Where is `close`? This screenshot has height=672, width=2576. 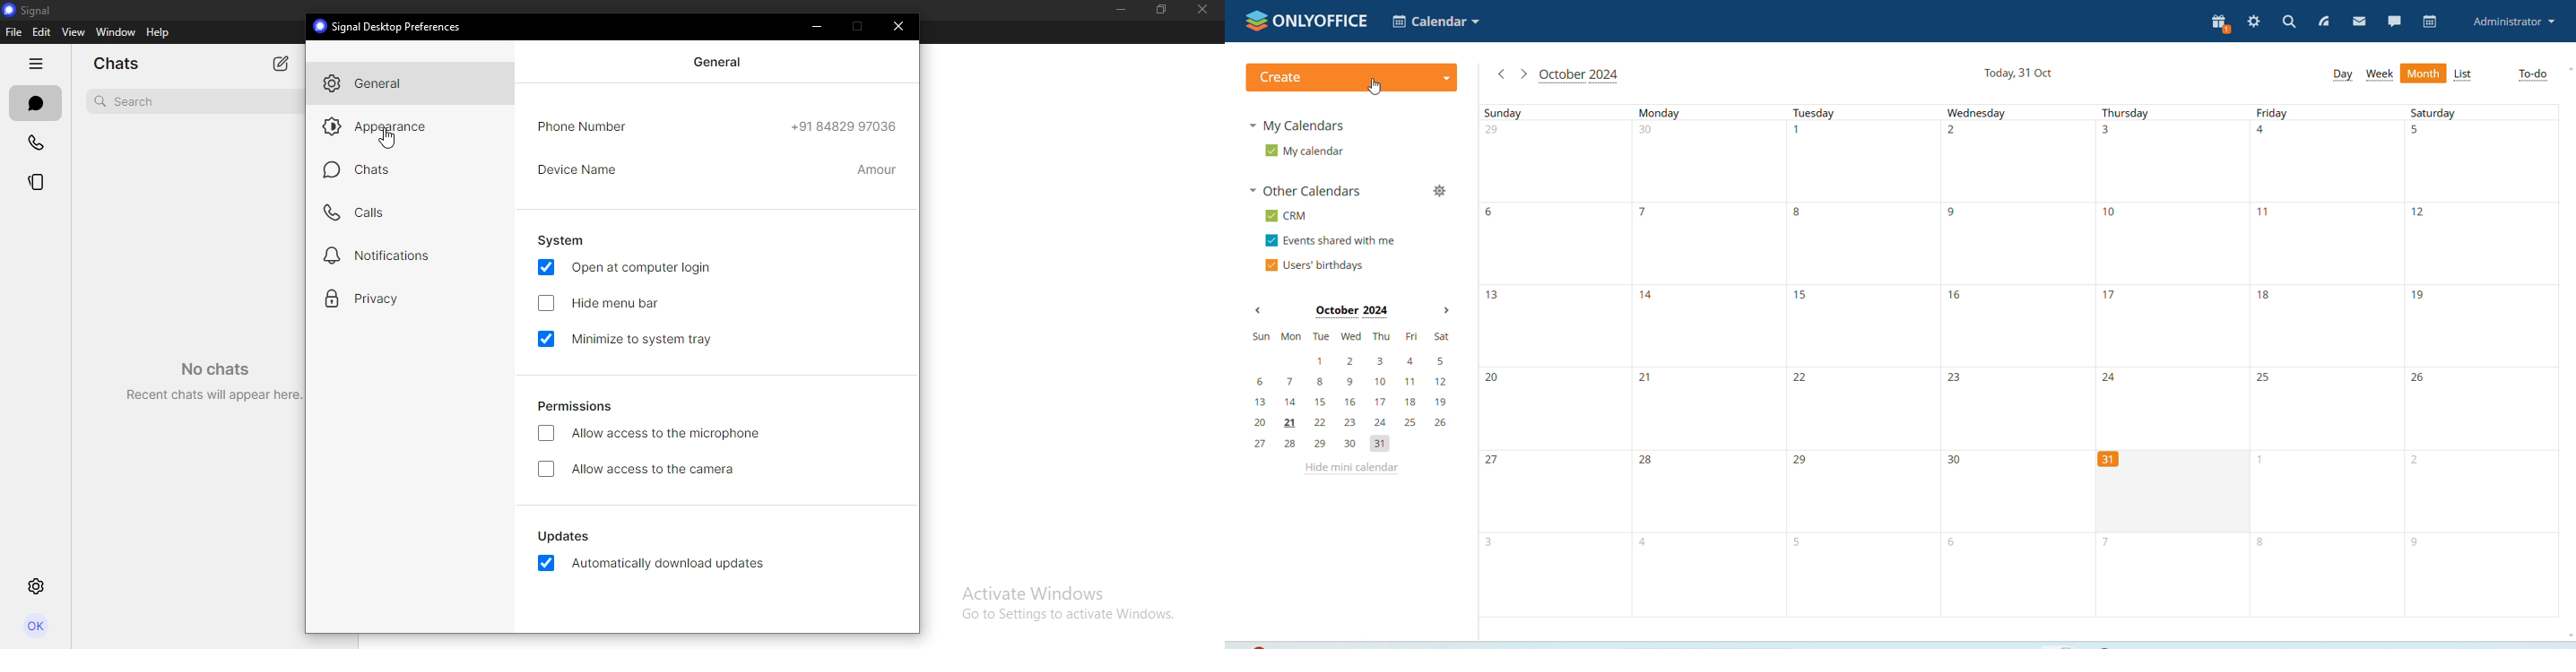
close is located at coordinates (901, 27).